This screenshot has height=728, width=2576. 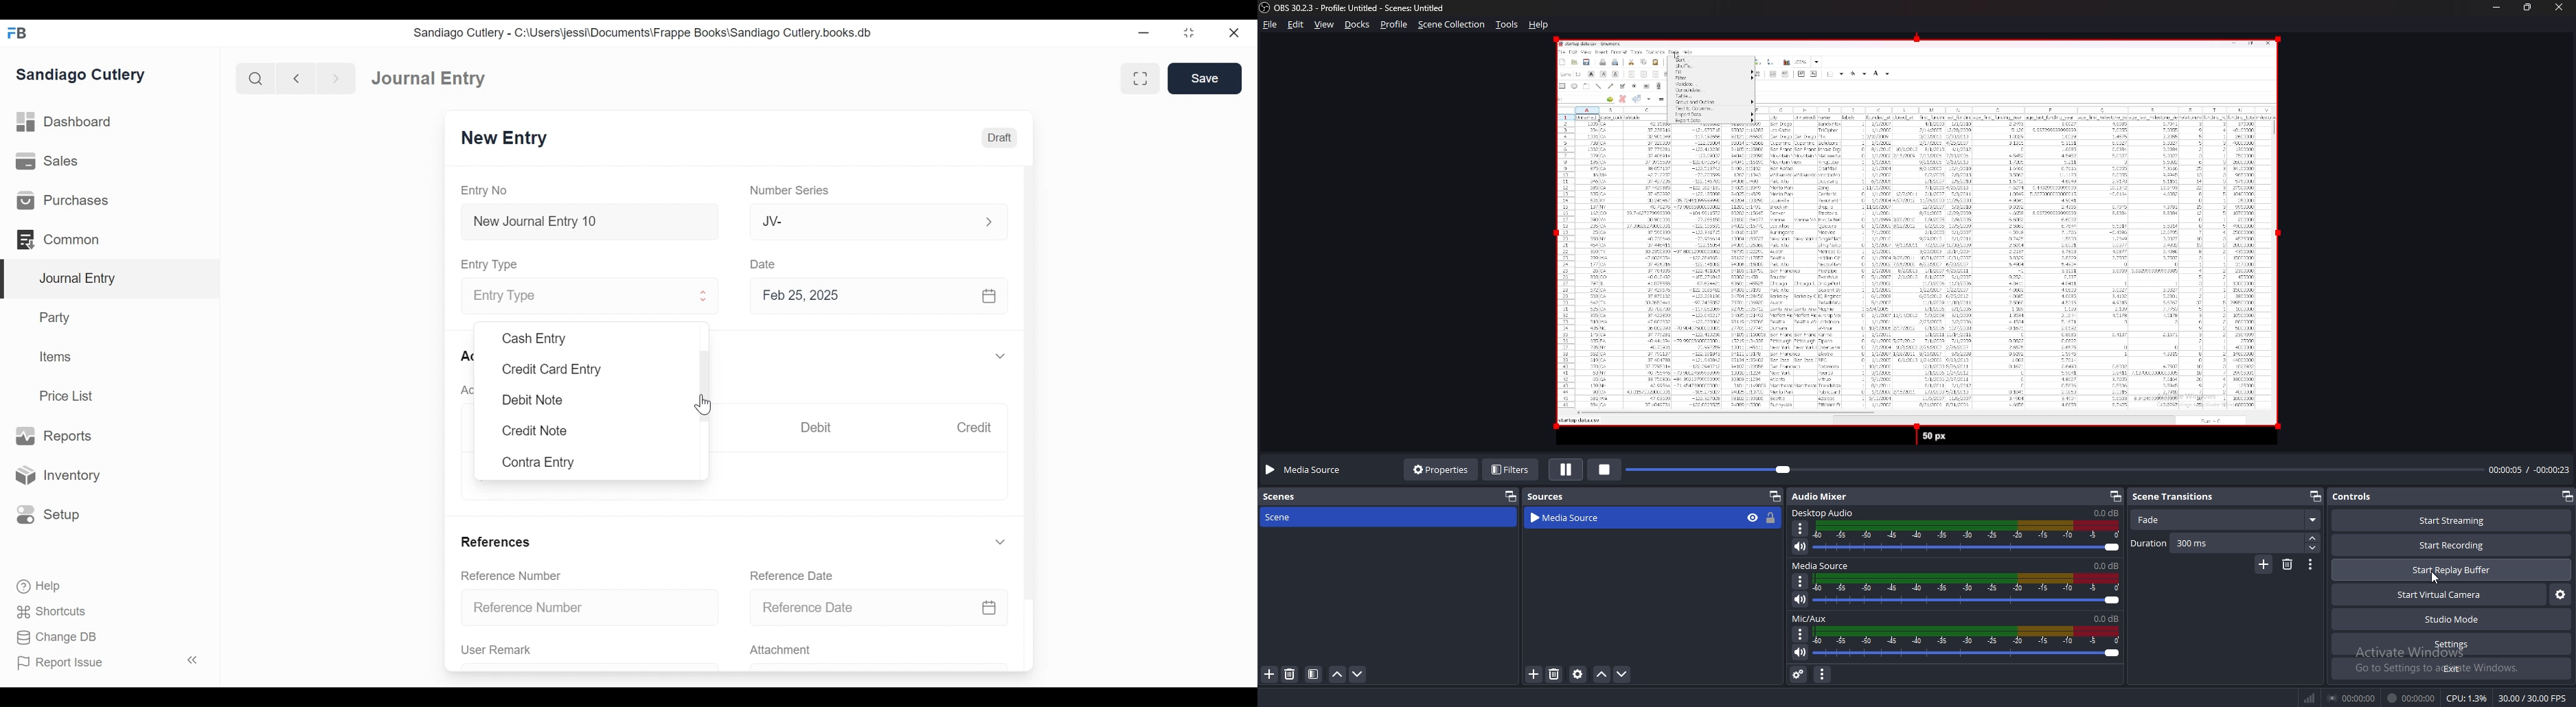 What do you see at coordinates (493, 264) in the screenshot?
I see `Entry Type` at bounding box center [493, 264].